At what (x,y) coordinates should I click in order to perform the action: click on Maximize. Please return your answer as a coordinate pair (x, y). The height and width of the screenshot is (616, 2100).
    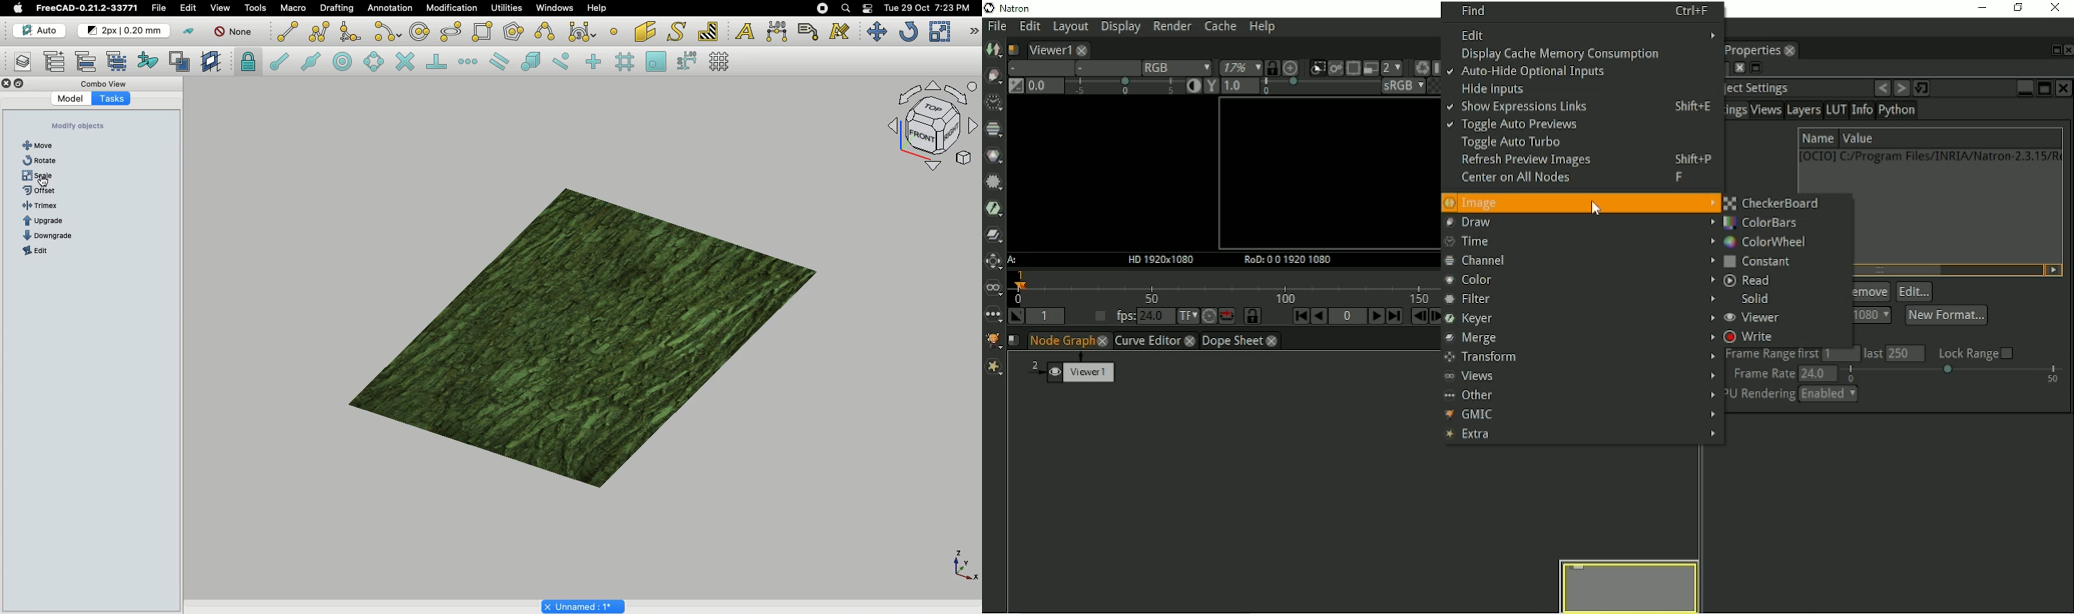
    Looking at the image, I should click on (2044, 88).